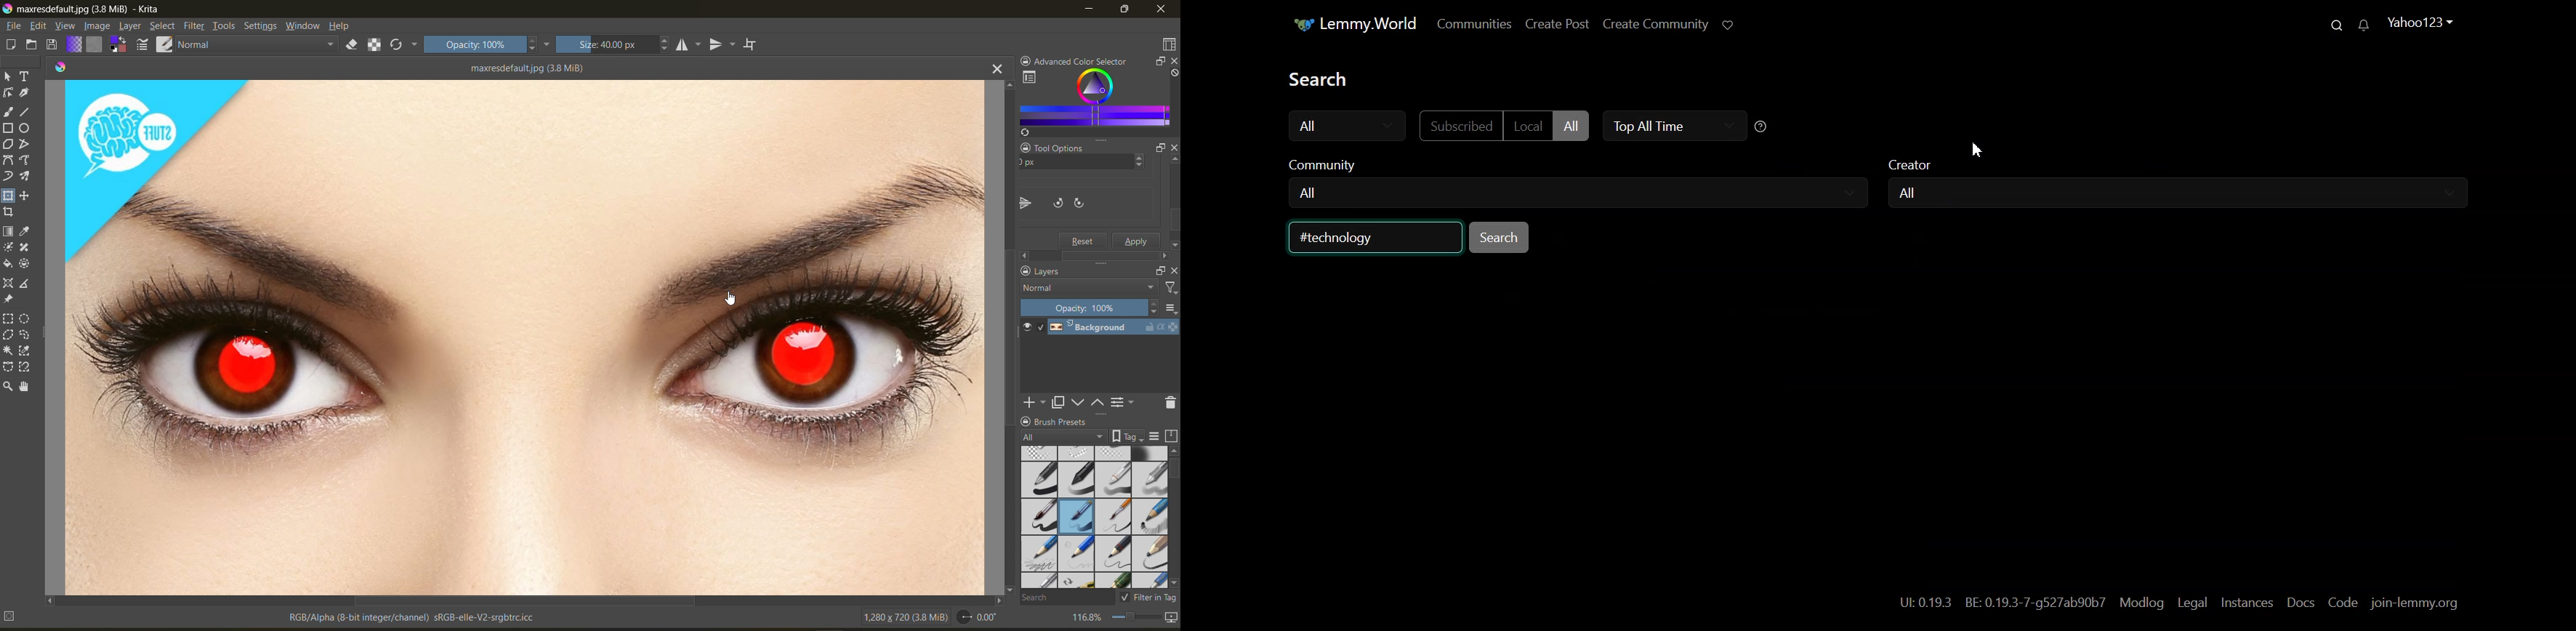  Describe the element at coordinates (1087, 421) in the screenshot. I see `Brush Presets` at that location.